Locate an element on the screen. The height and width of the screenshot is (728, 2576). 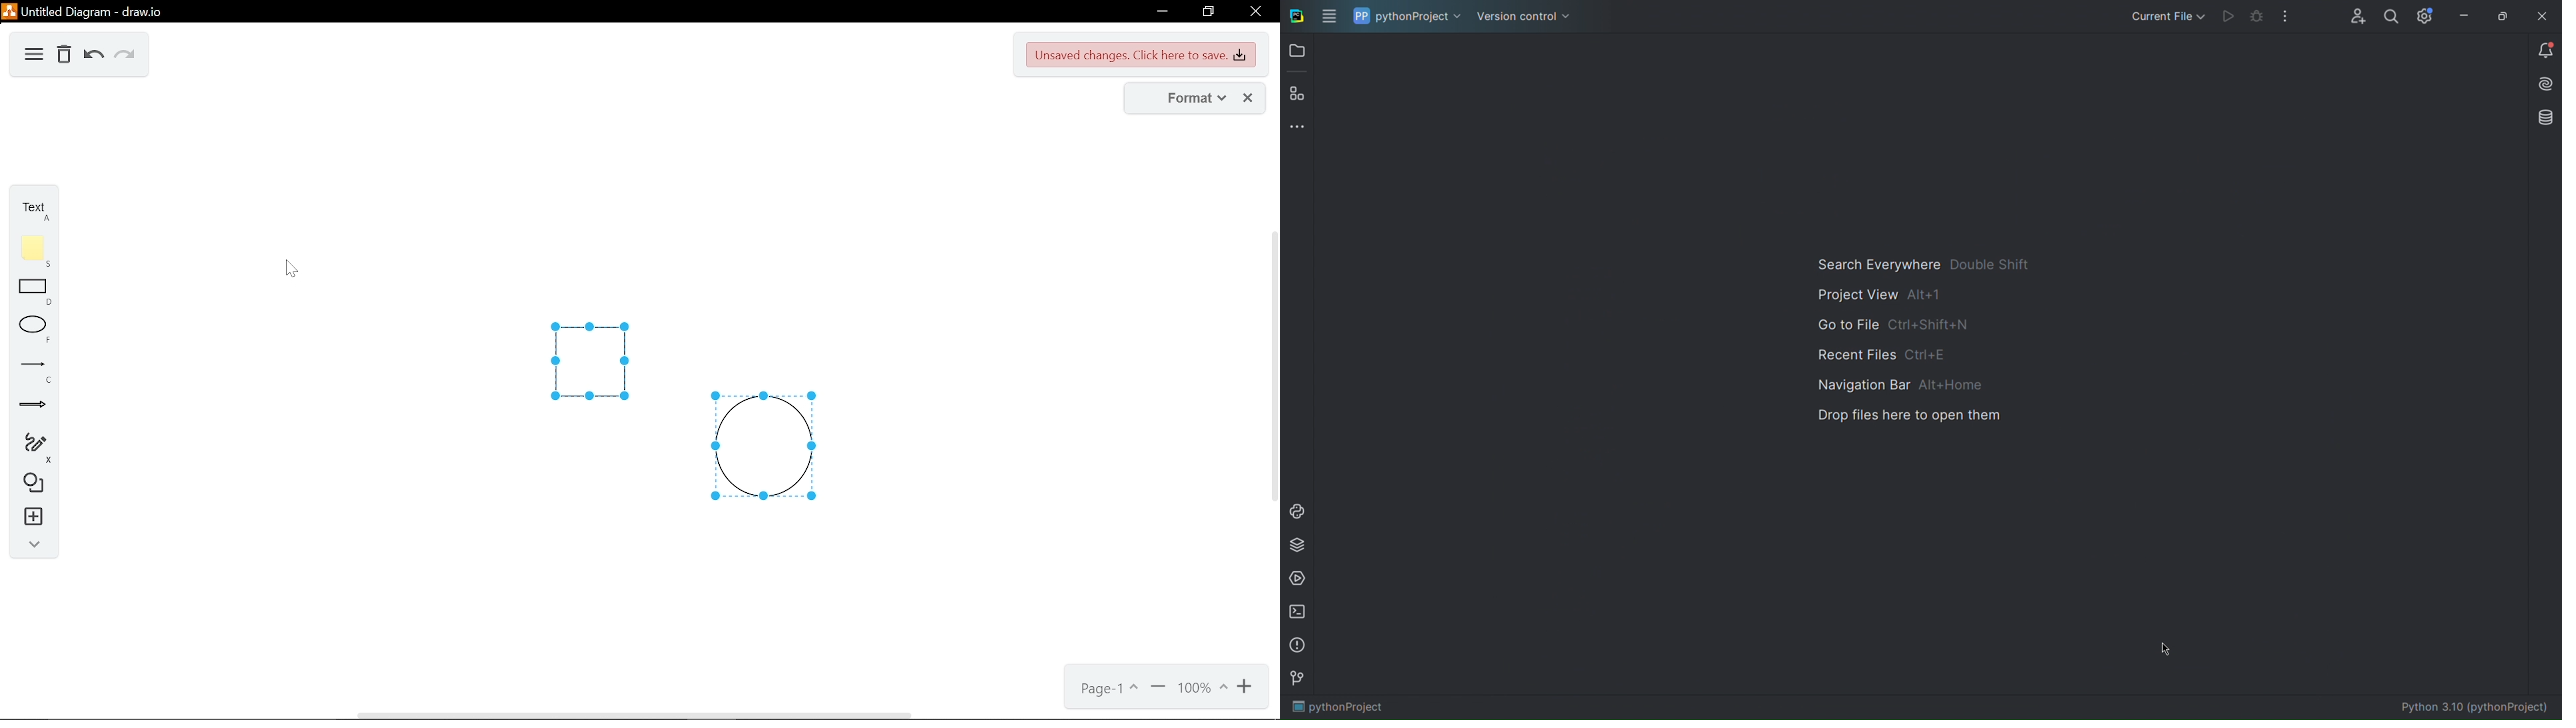
ungrouped square is located at coordinates (590, 360).